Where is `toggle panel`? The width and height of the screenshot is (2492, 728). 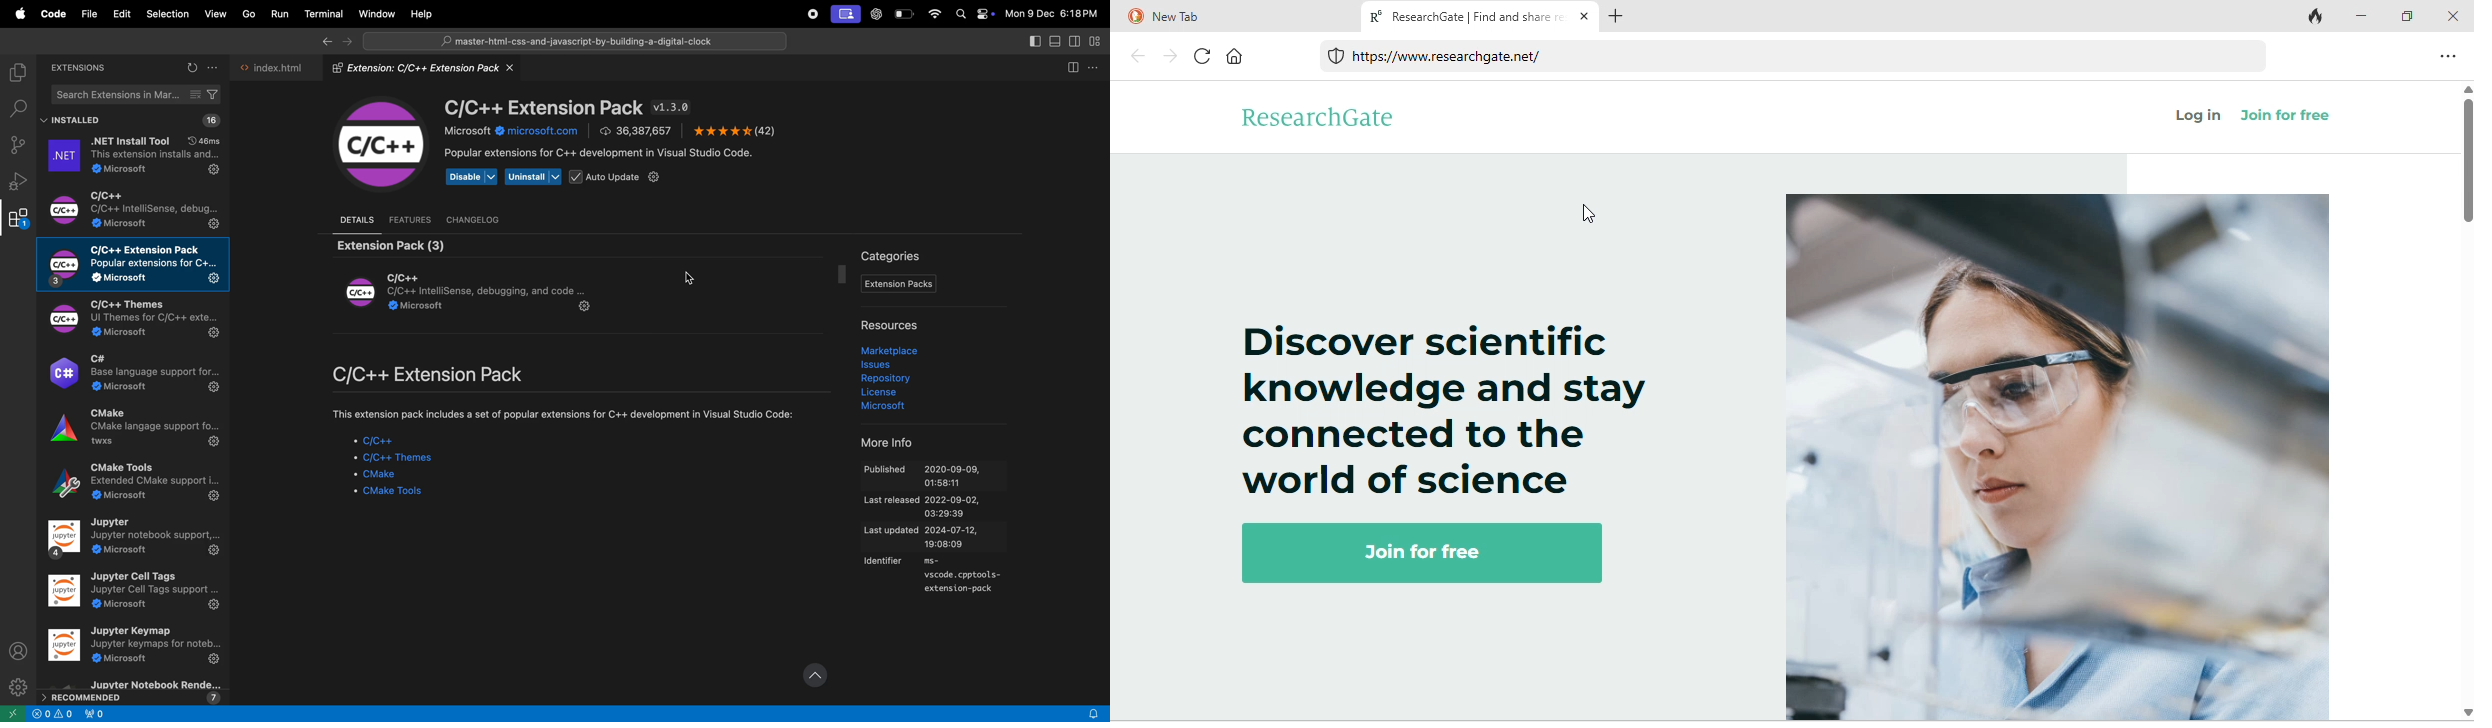
toggle panel is located at coordinates (1053, 40).